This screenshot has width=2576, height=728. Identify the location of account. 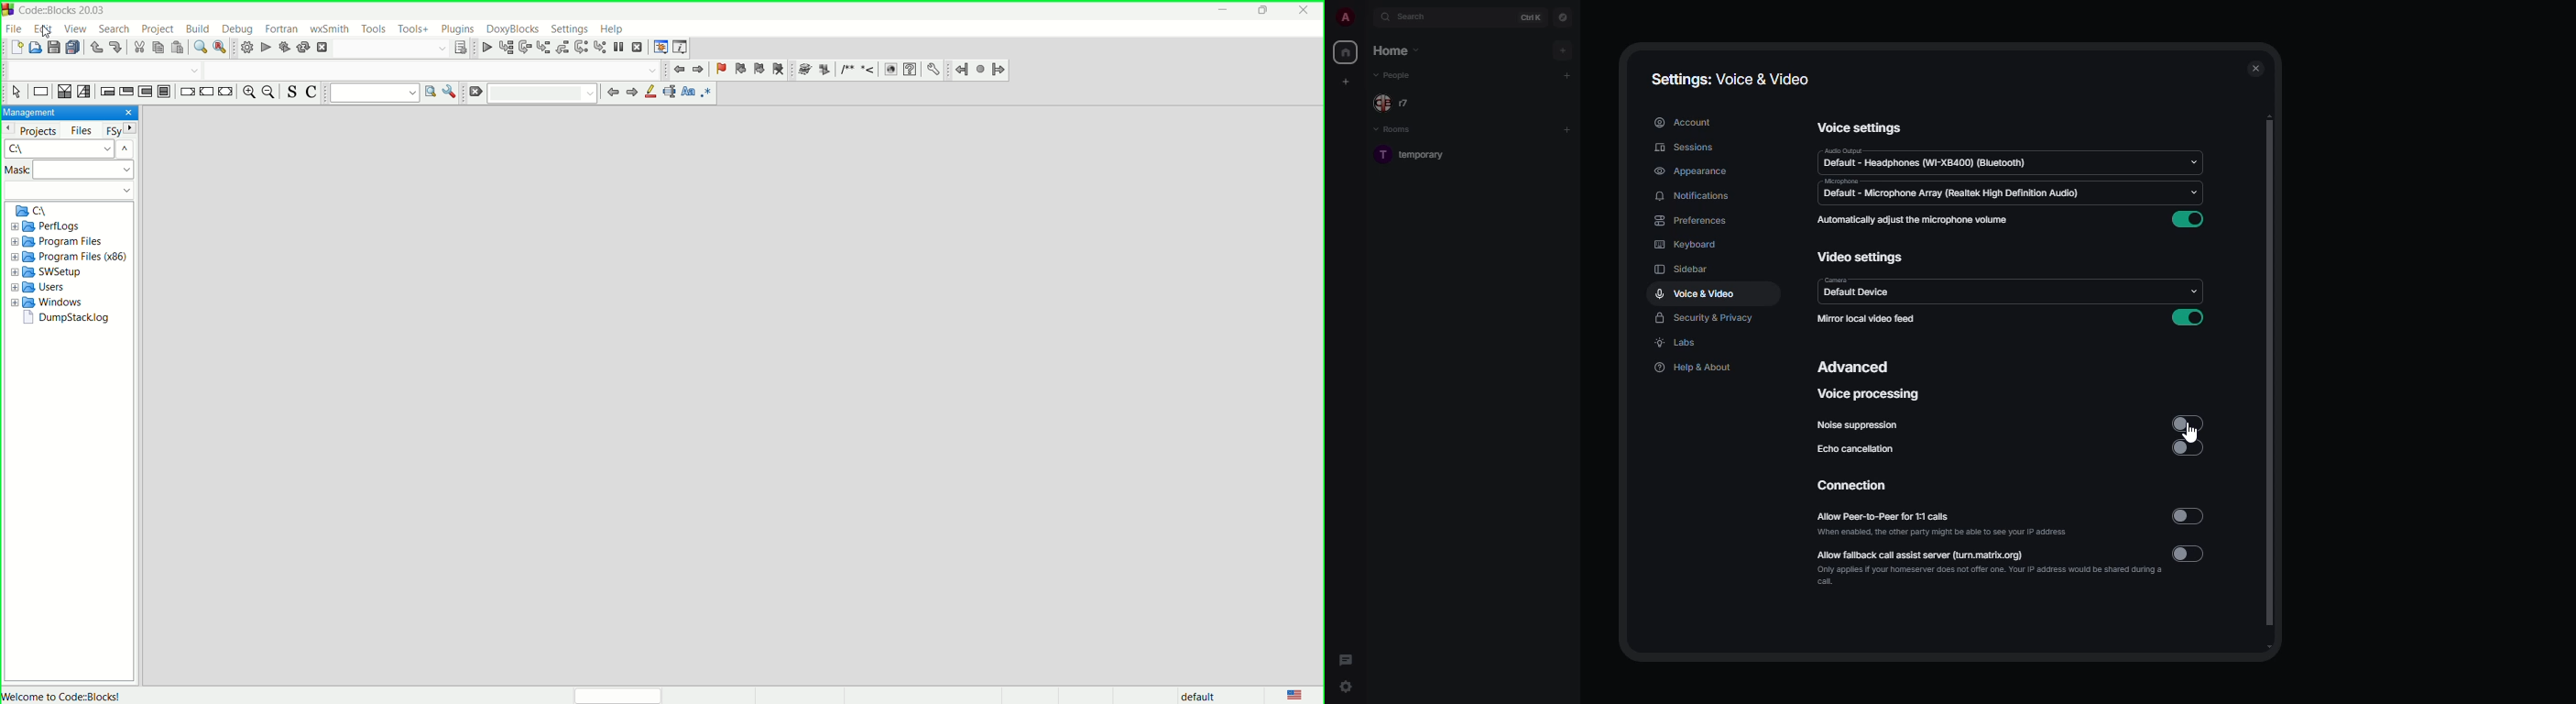
(1682, 121).